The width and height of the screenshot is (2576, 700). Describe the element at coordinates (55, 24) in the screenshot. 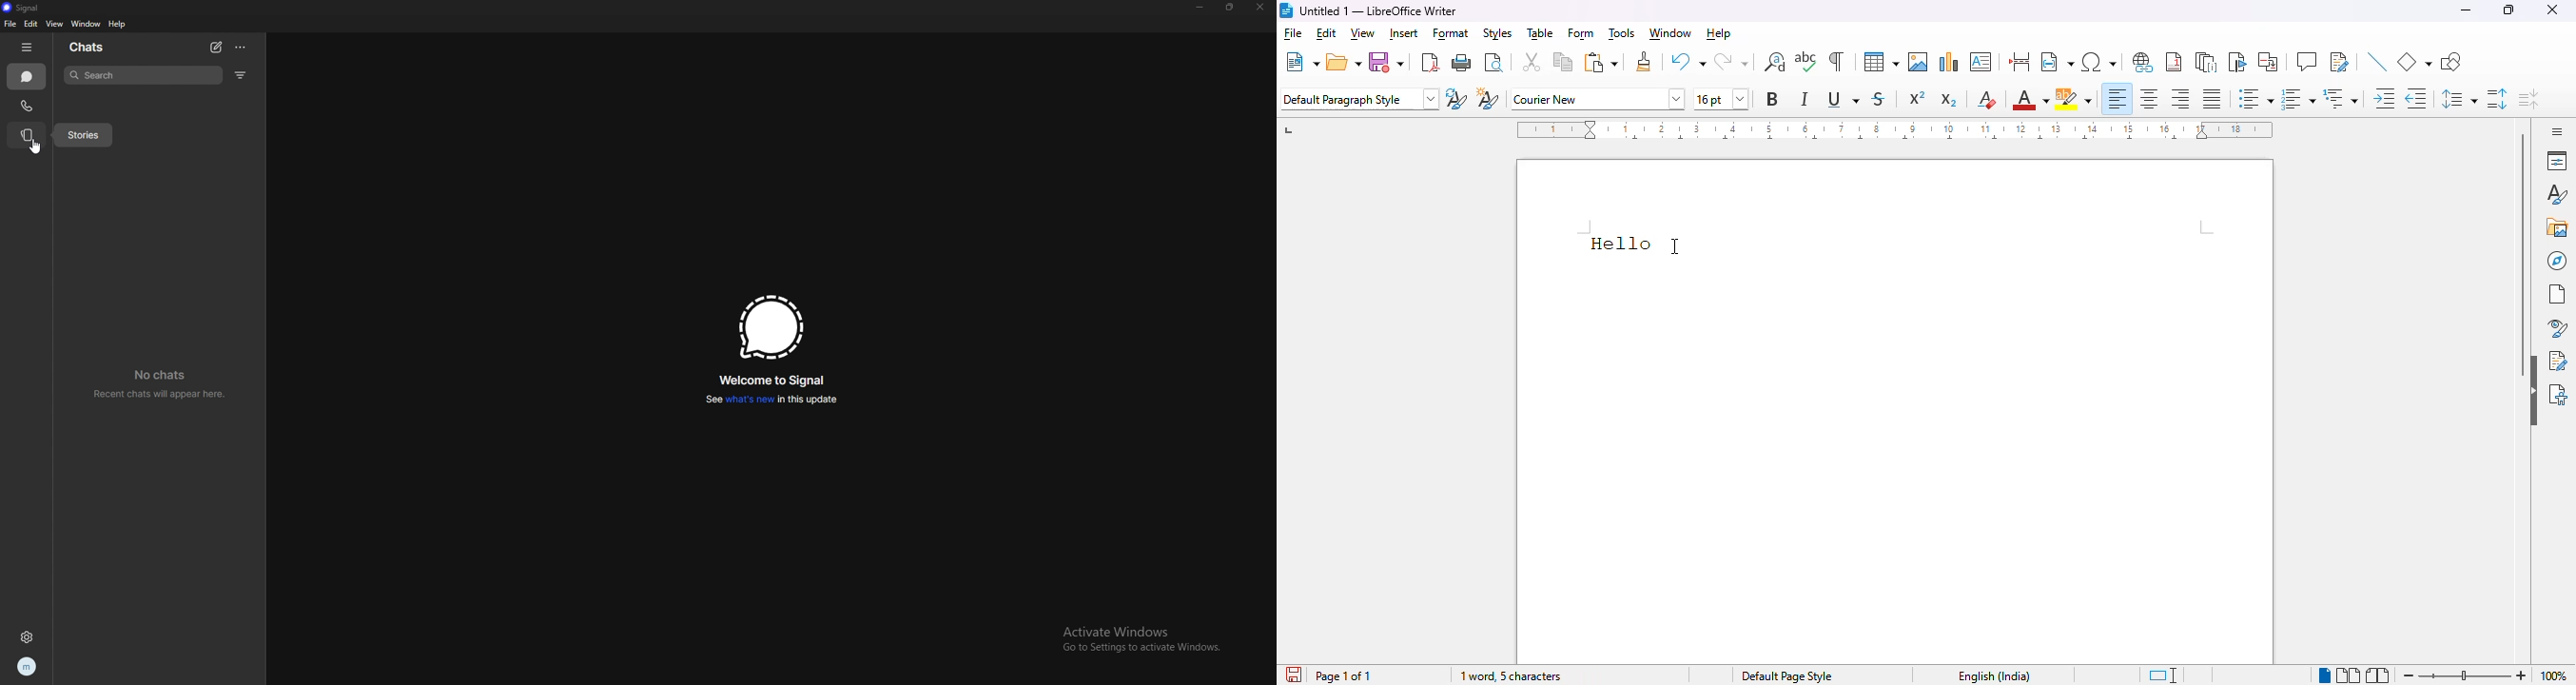

I see `view` at that location.